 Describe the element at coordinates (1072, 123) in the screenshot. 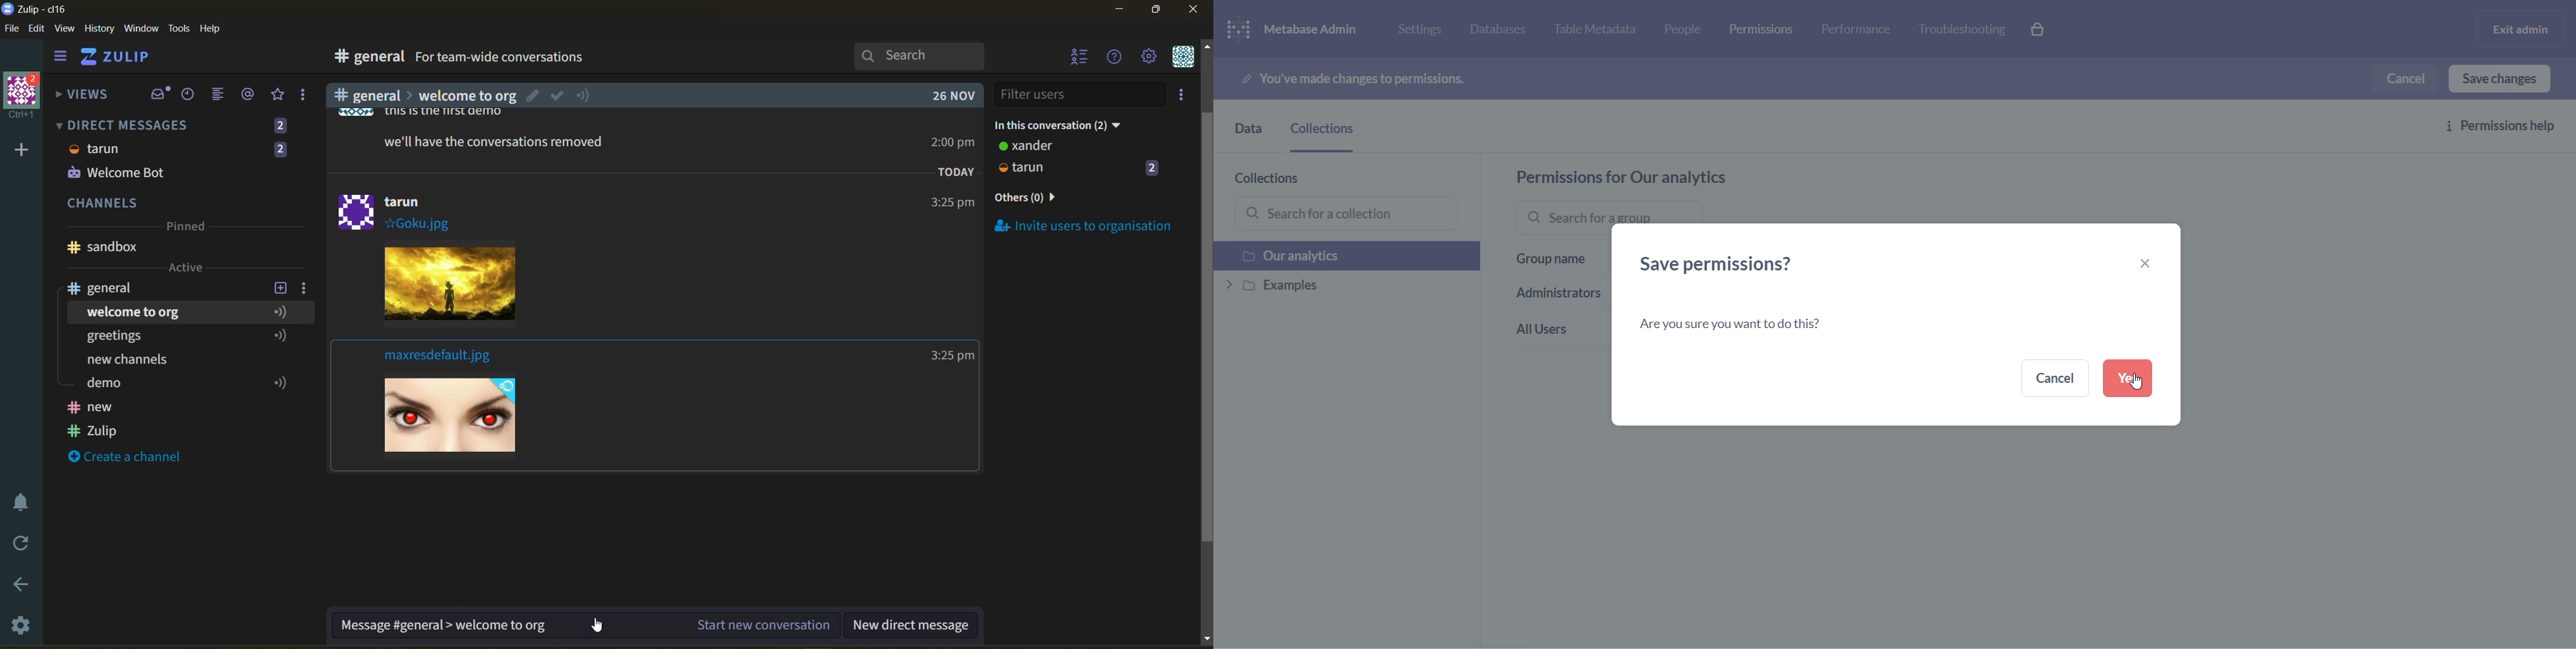

I see `in this conversation` at that location.